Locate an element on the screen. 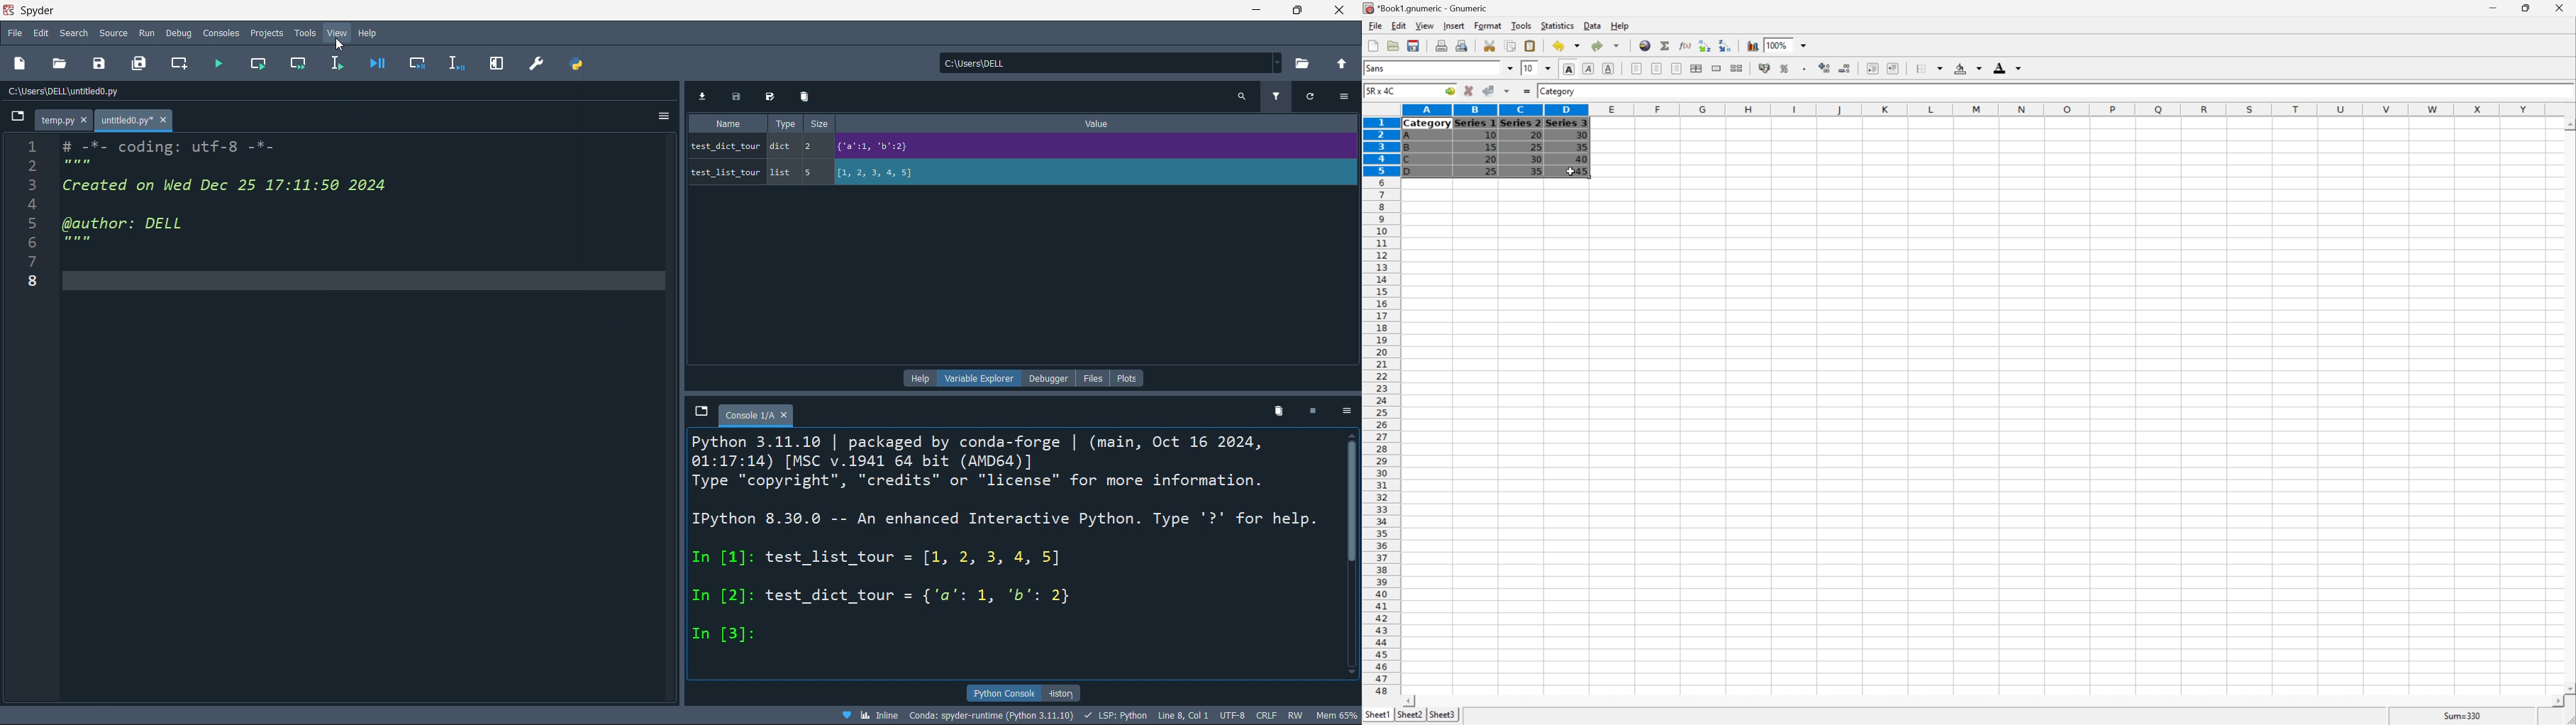 The width and height of the screenshot is (2576, 728). console 1/a tab is located at coordinates (760, 414).